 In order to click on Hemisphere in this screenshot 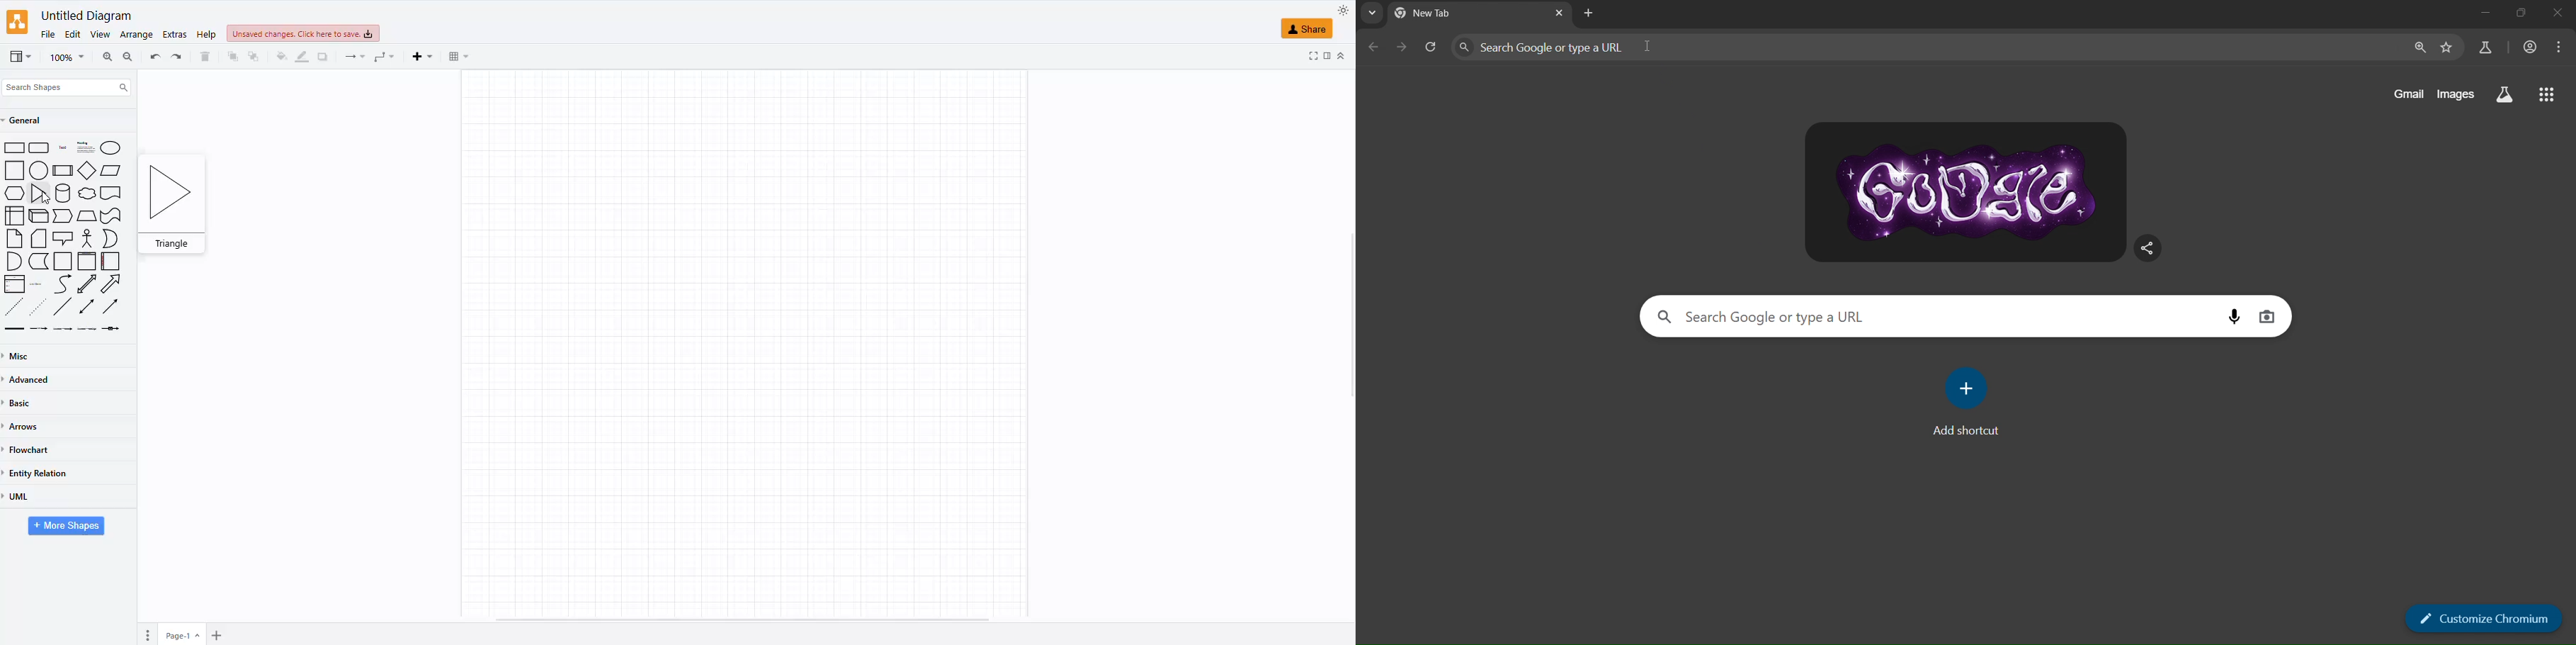, I will do `click(13, 261)`.